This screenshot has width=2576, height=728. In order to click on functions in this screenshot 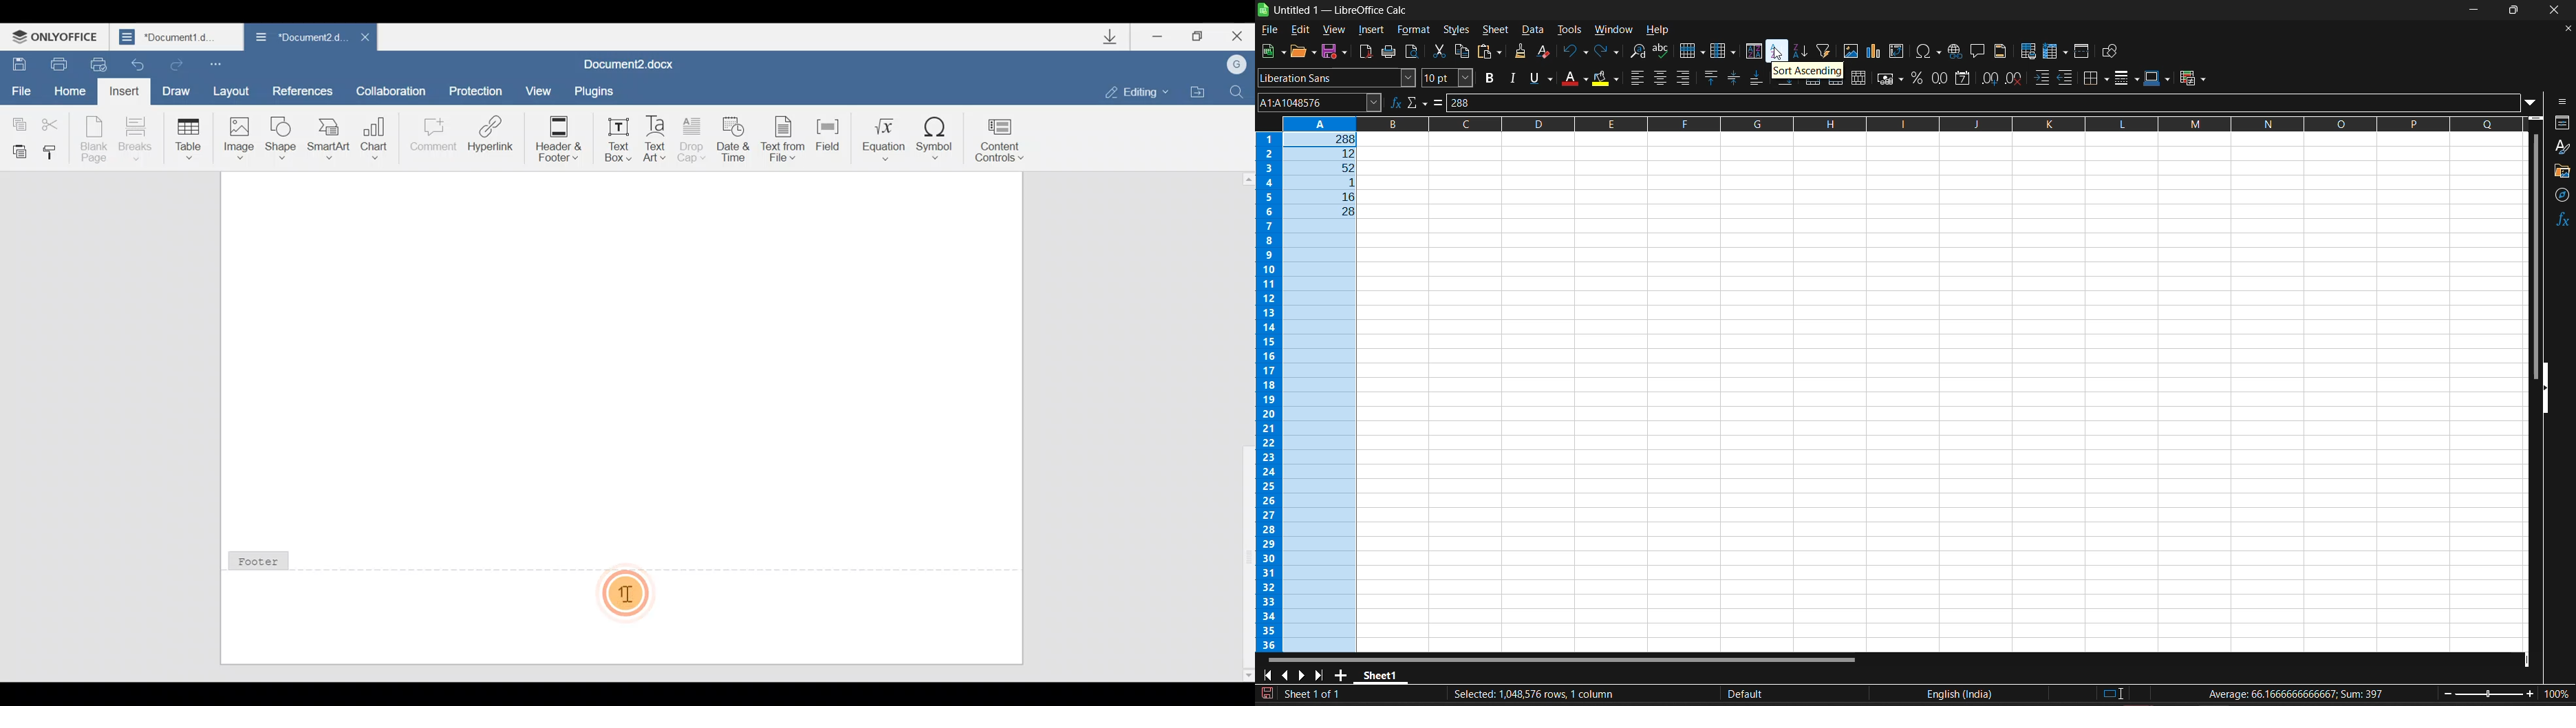, I will do `click(2563, 221)`.